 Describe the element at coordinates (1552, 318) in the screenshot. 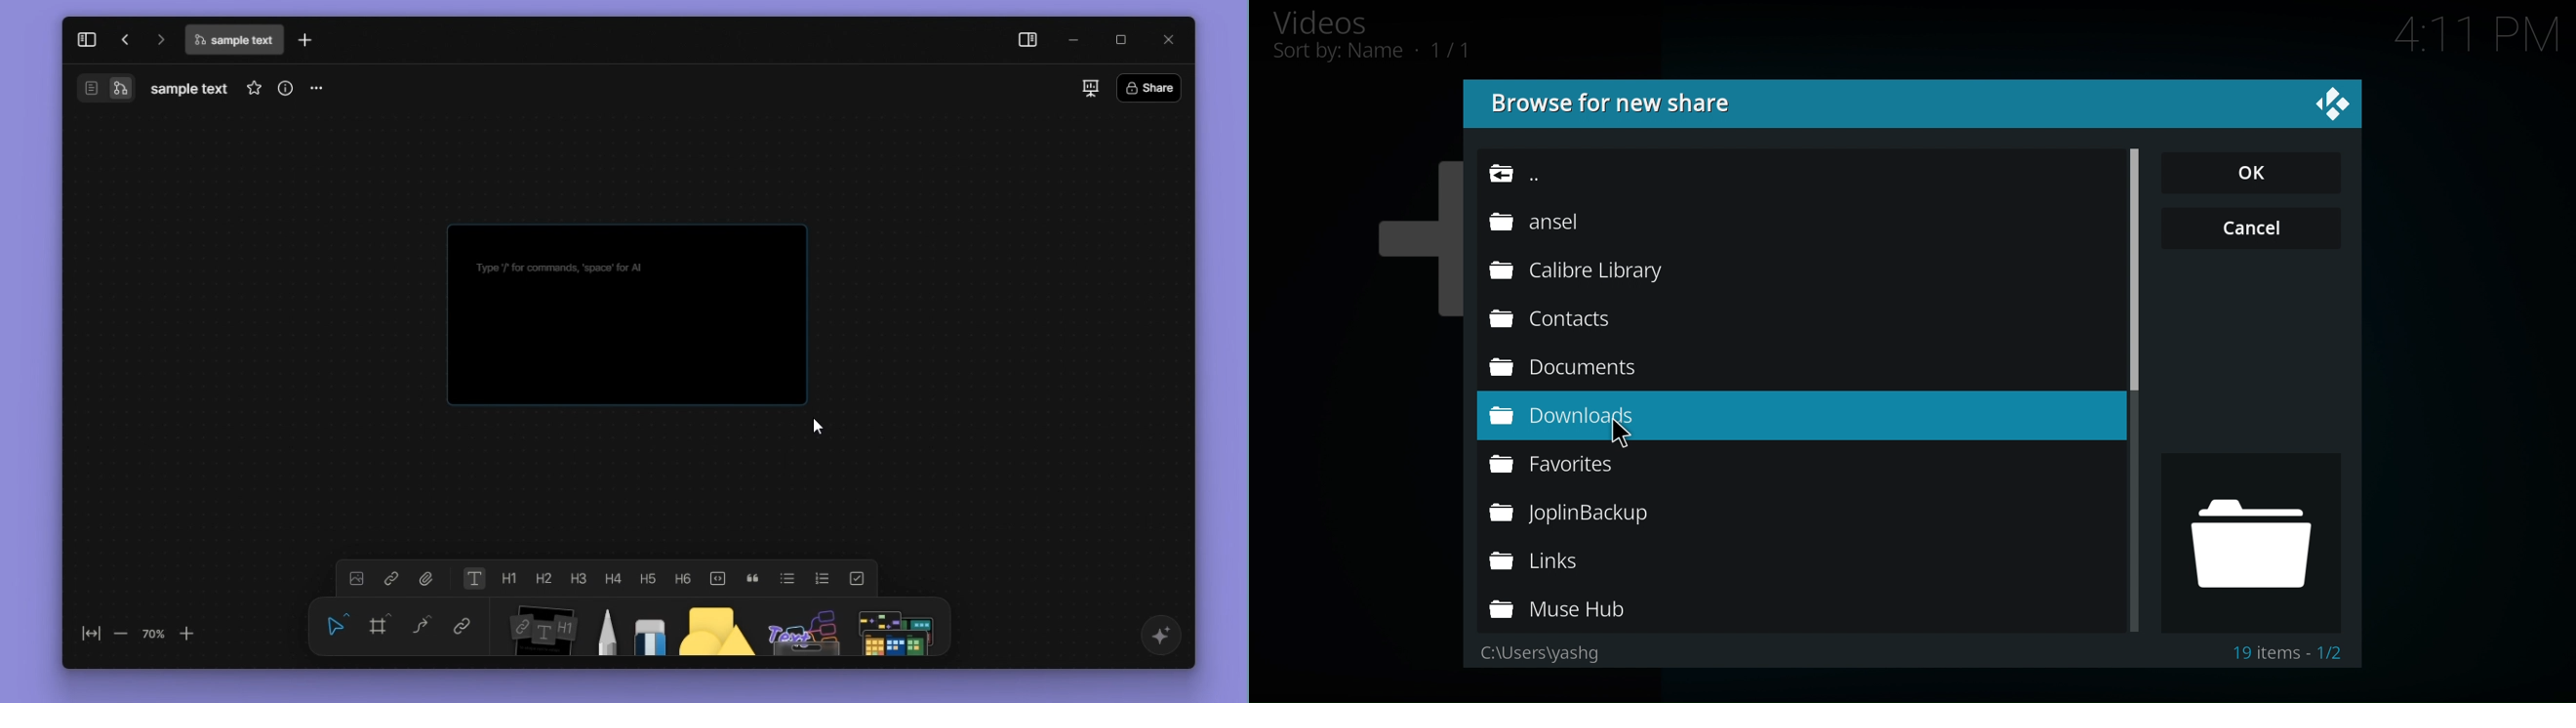

I see `Contacts` at that location.